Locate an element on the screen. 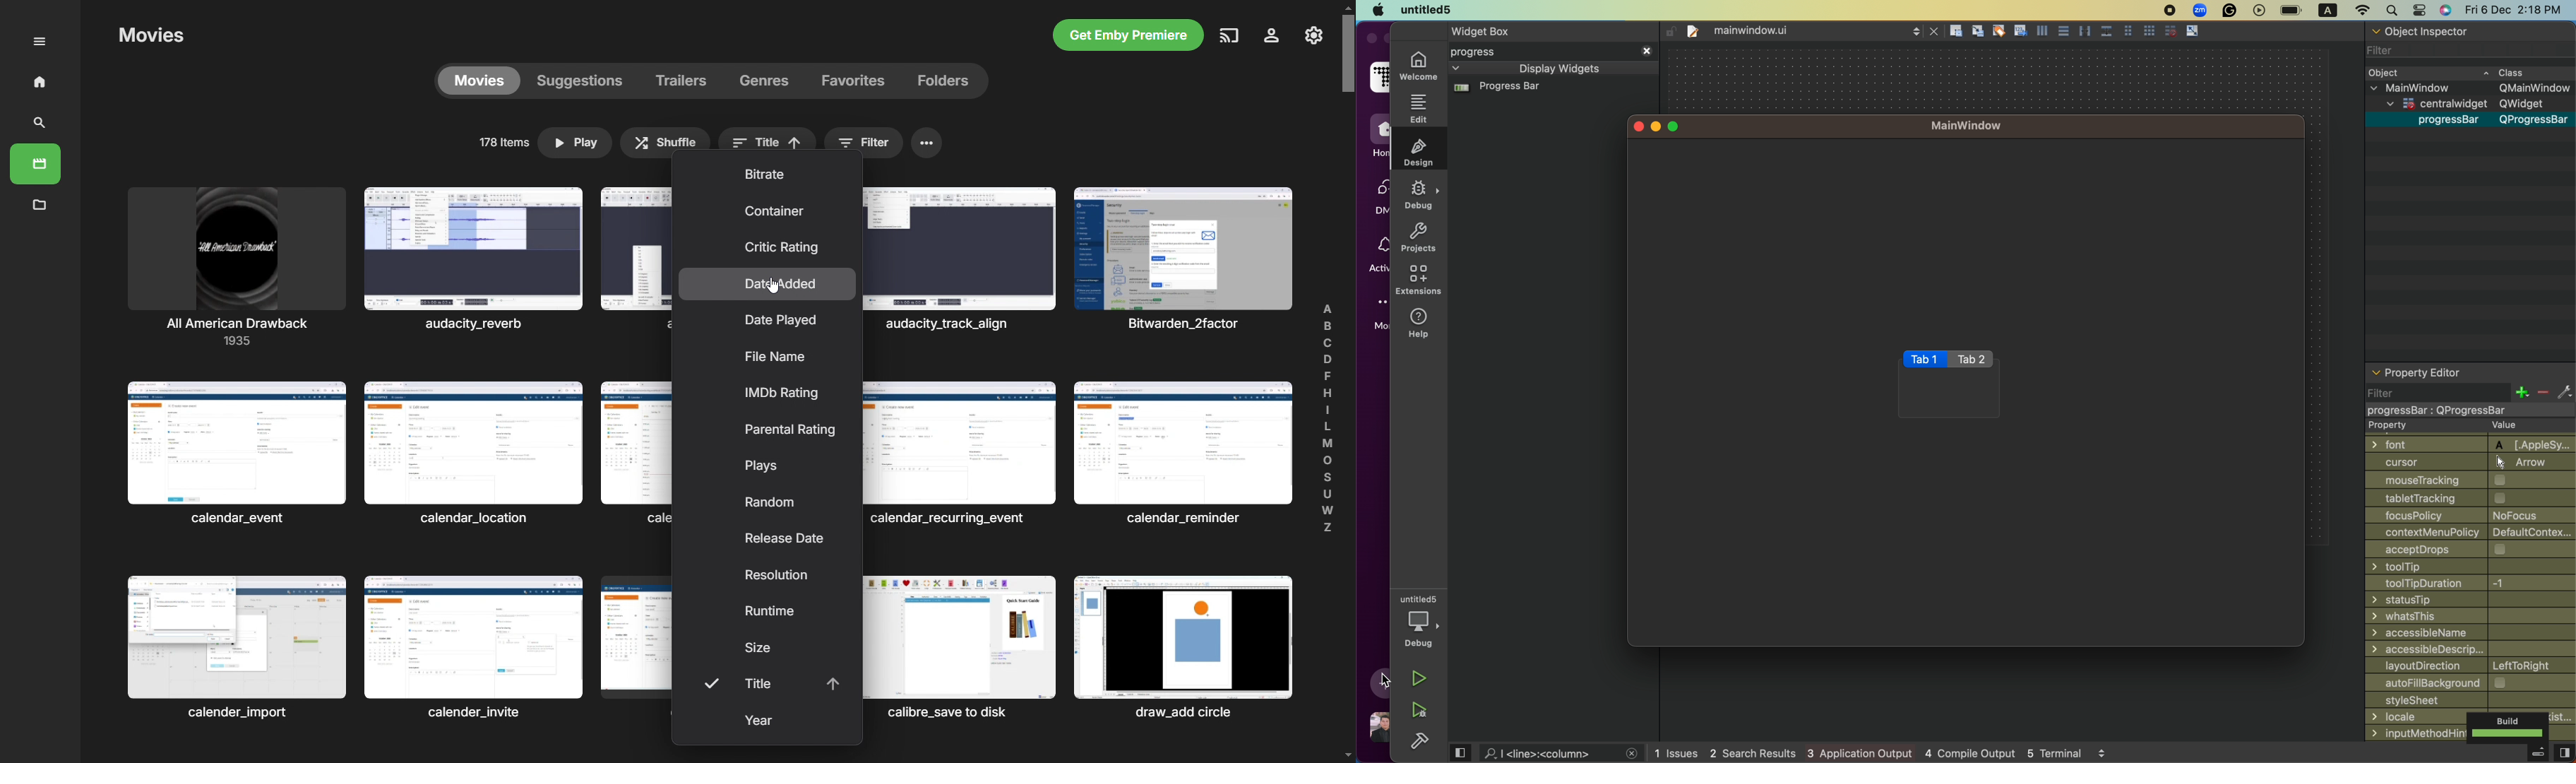 This screenshot has width=2576, height=784. align center is located at coordinates (2063, 31).